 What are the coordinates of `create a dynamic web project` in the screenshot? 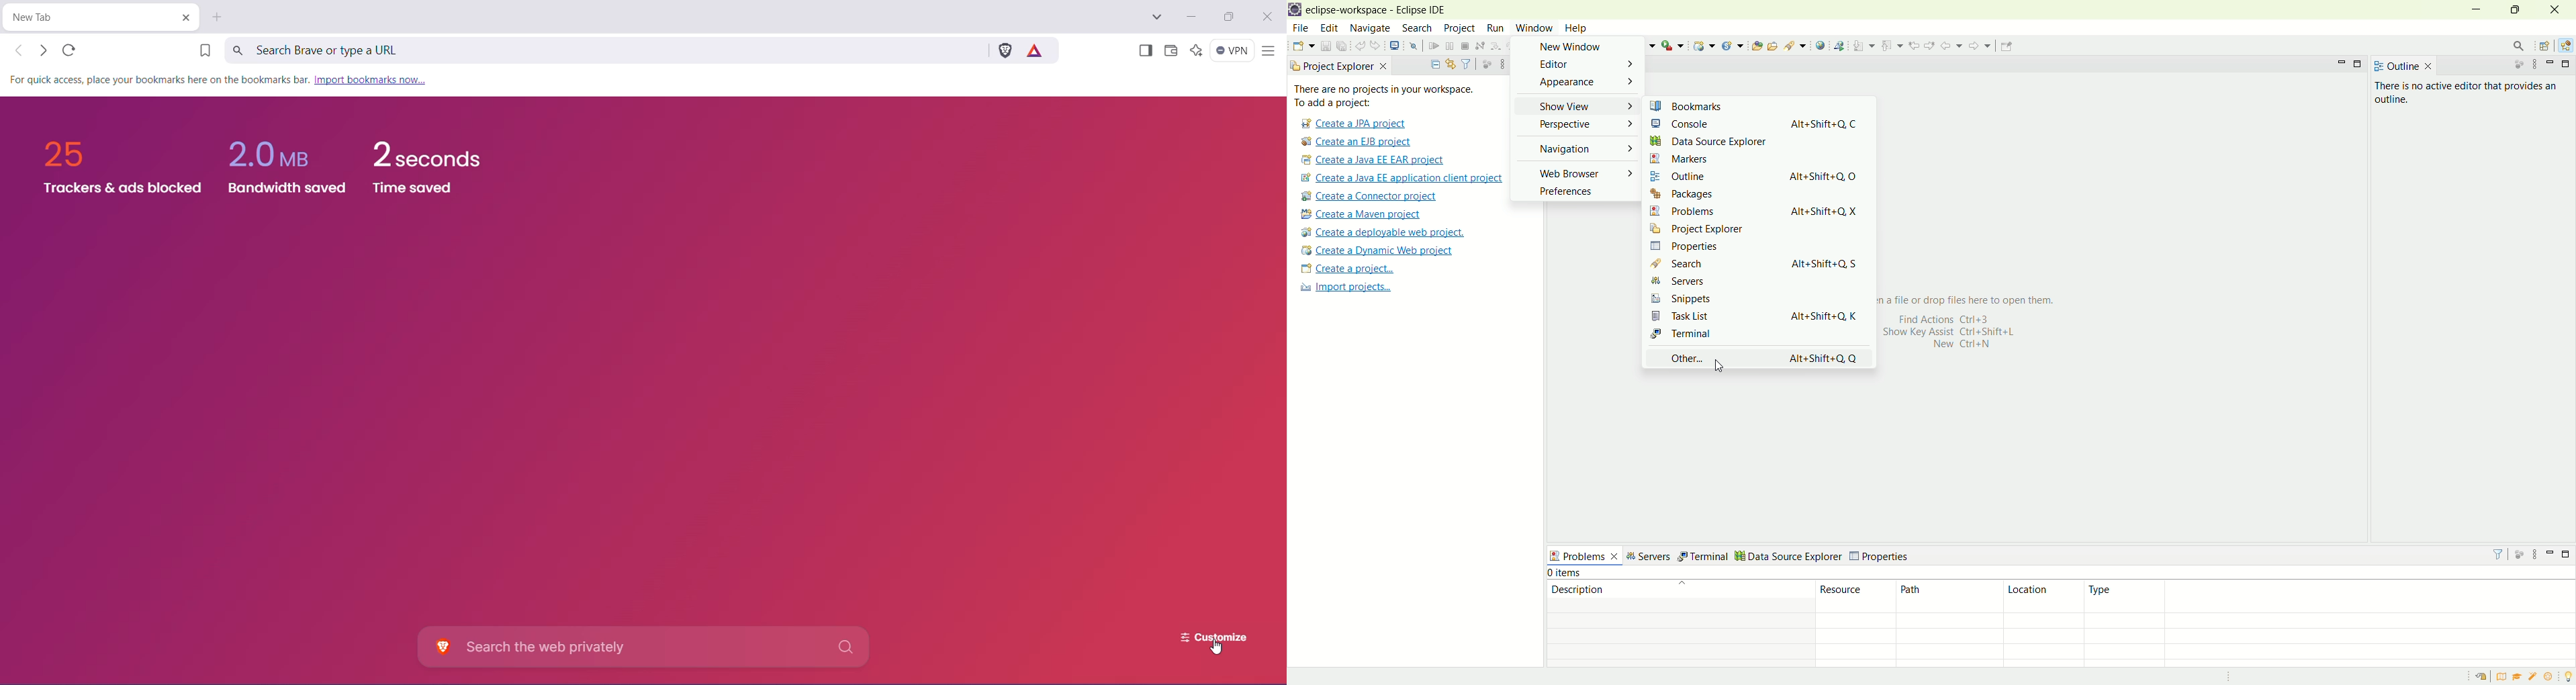 It's located at (1704, 45).